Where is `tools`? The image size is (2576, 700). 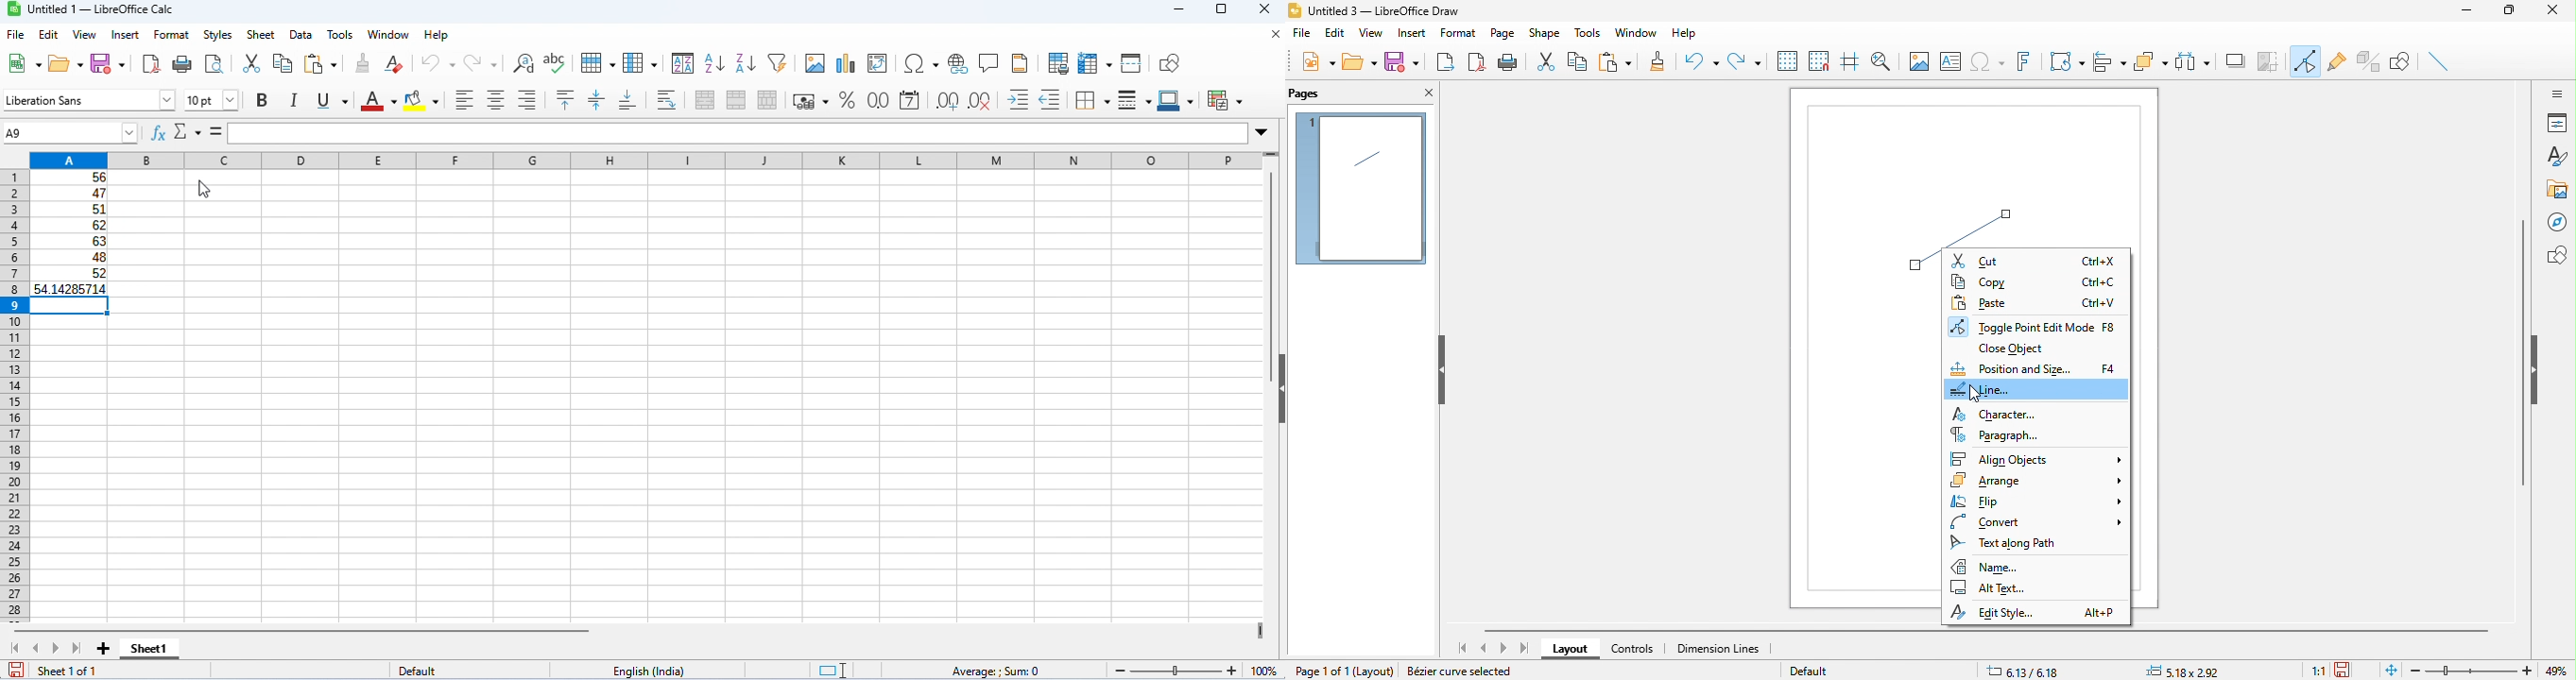
tools is located at coordinates (1583, 32).